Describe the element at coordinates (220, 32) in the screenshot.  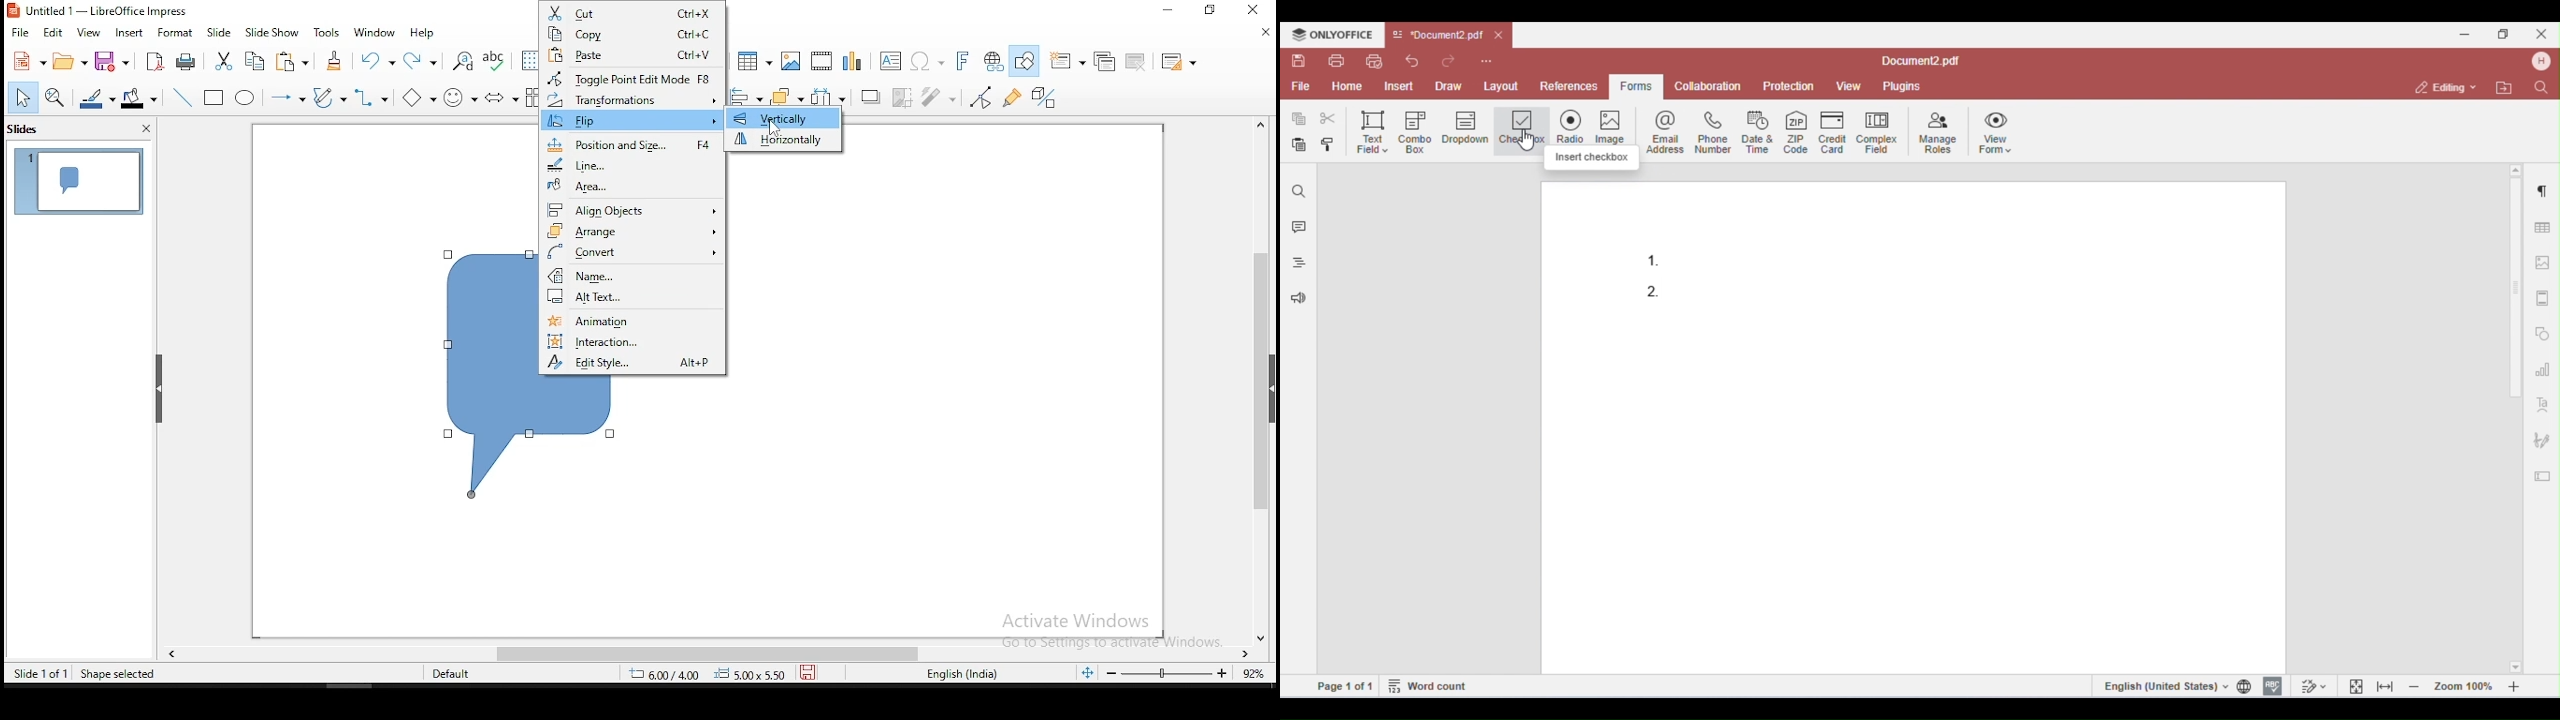
I see `slide` at that location.